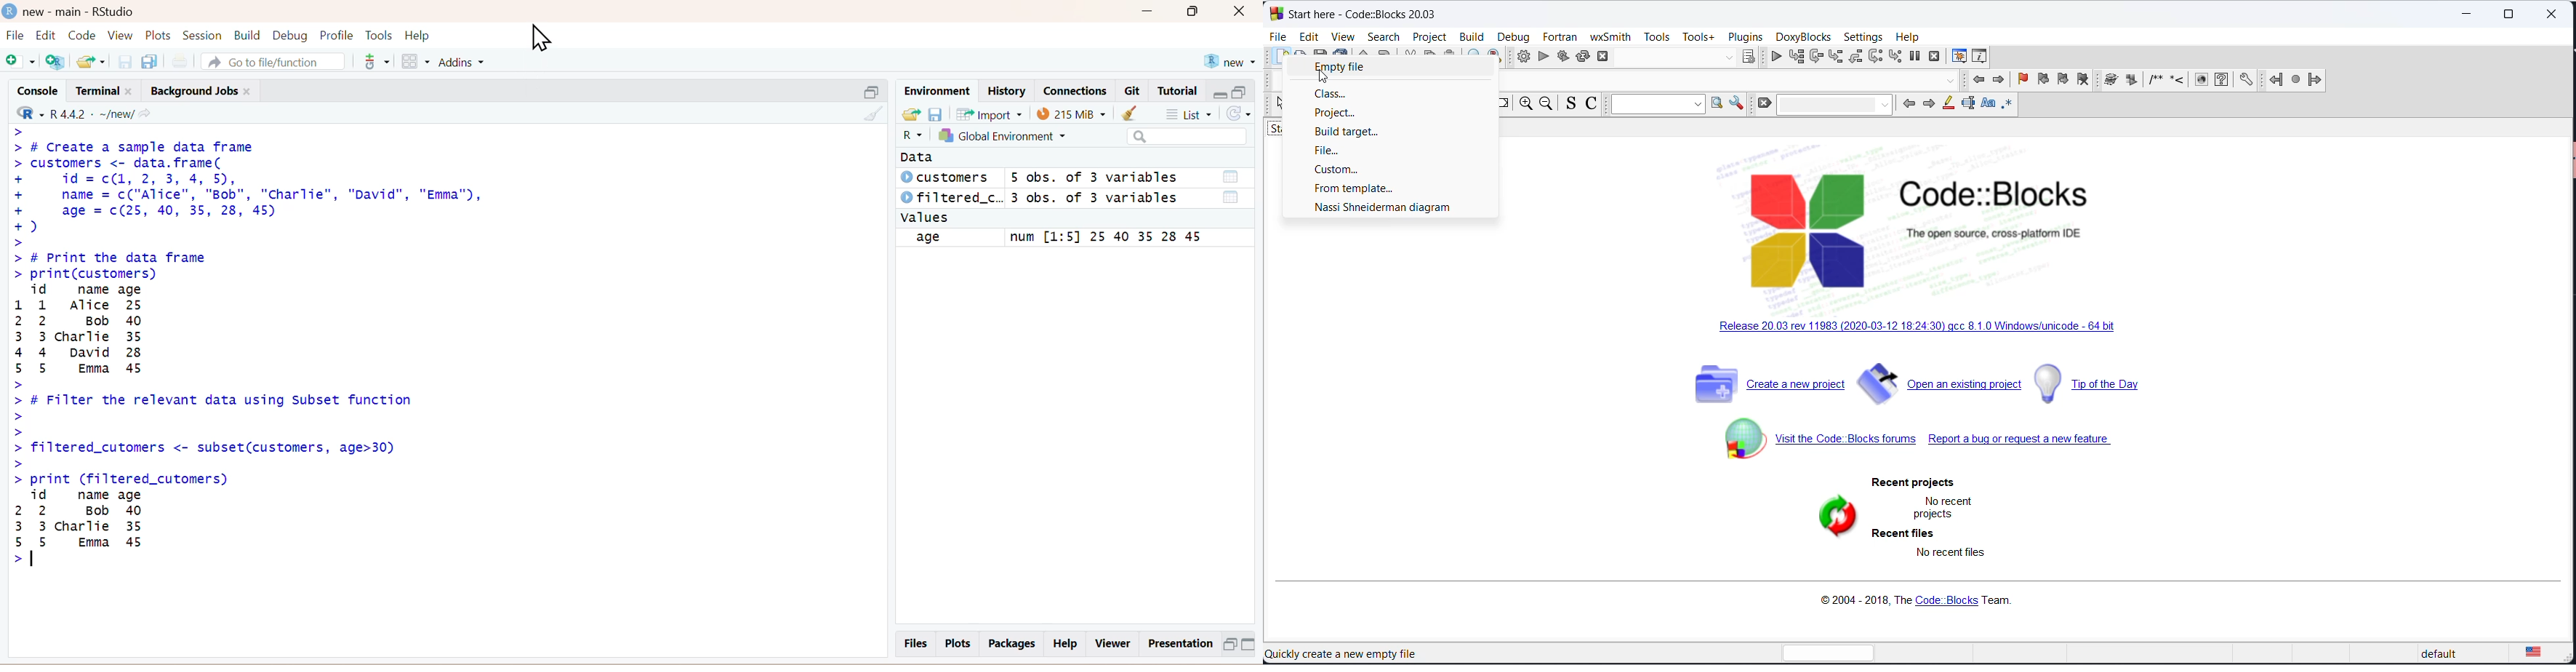 The image size is (2576, 672). What do you see at coordinates (1958, 56) in the screenshot?
I see `debugging windows` at bounding box center [1958, 56].